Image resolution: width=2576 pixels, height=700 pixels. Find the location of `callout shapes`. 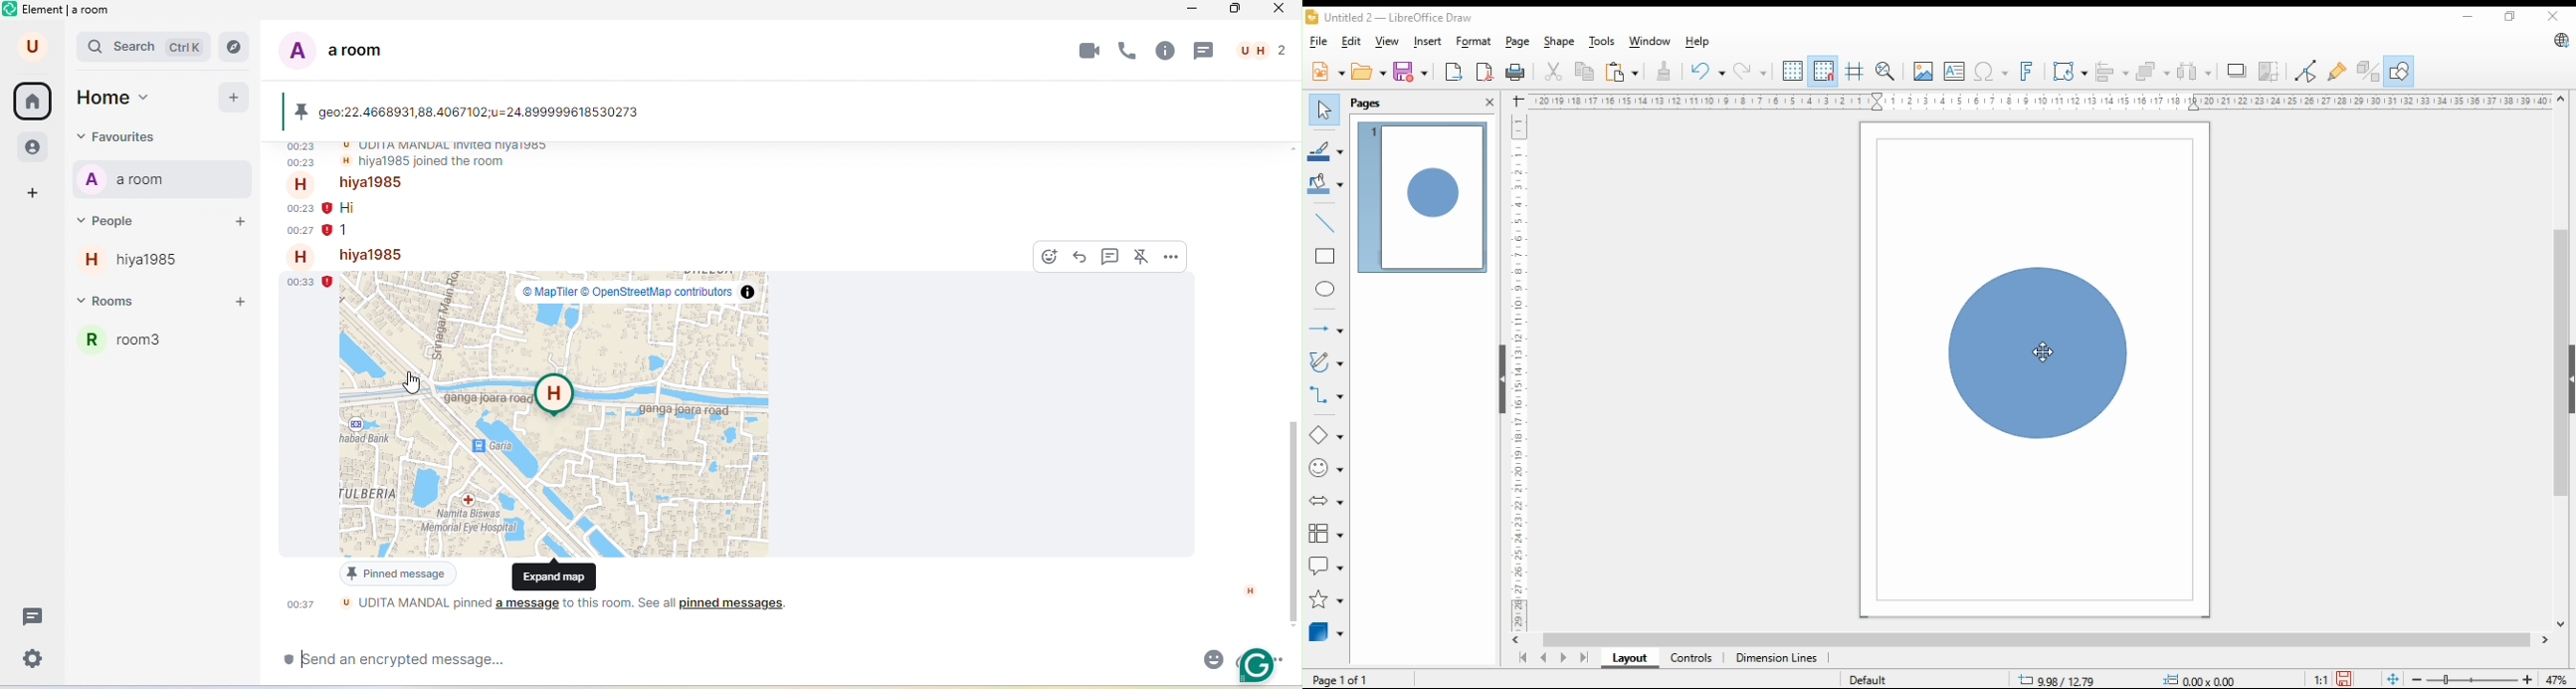

callout shapes is located at coordinates (1323, 564).